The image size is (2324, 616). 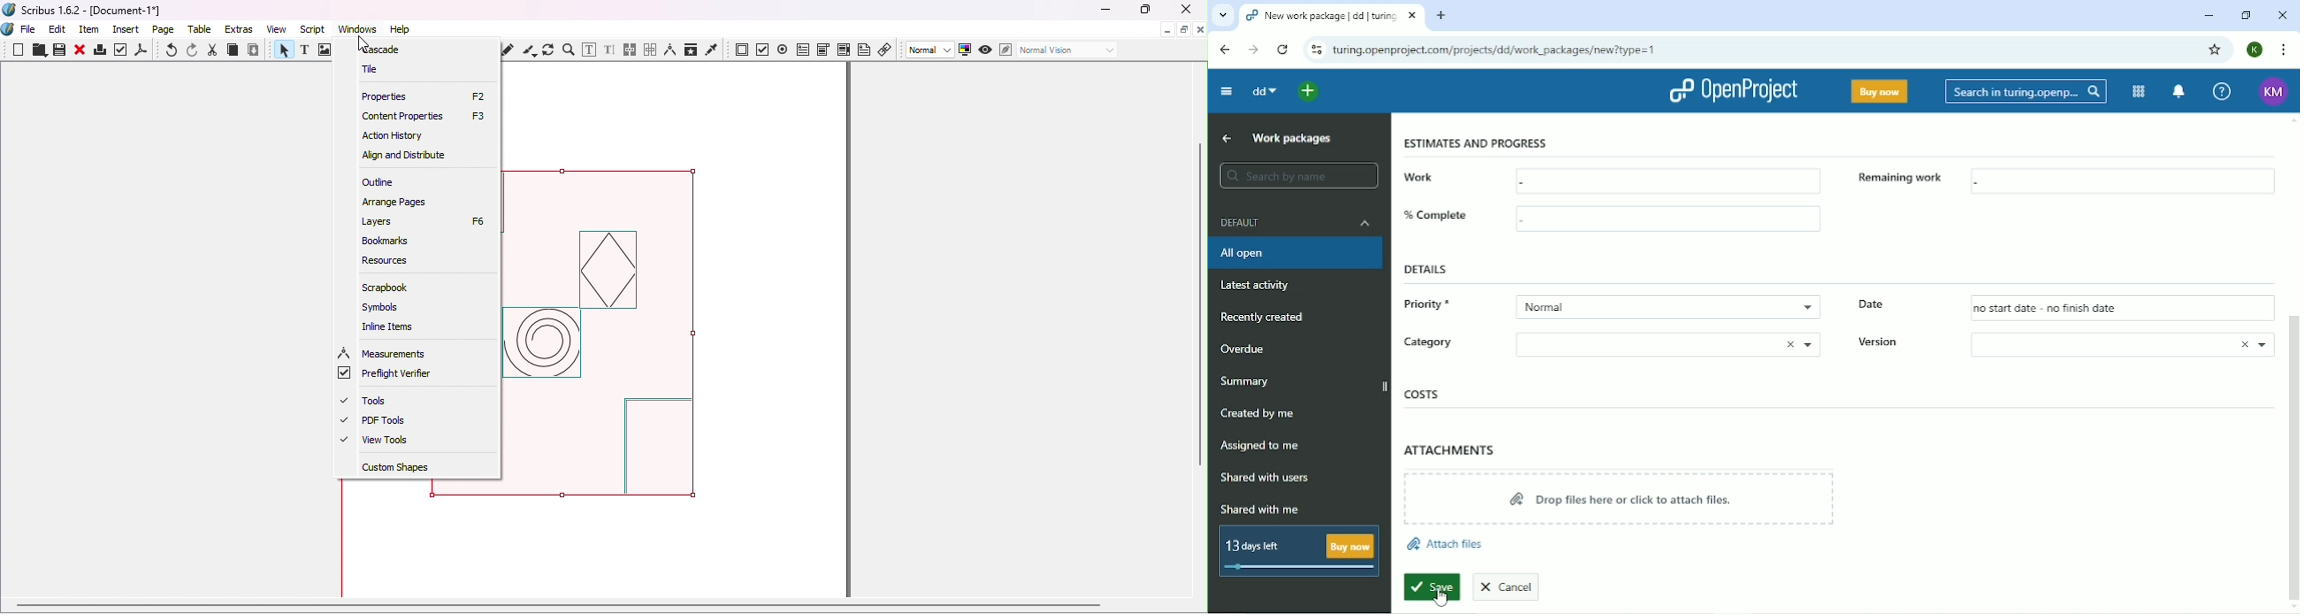 What do you see at coordinates (357, 29) in the screenshot?
I see `Windows` at bounding box center [357, 29].